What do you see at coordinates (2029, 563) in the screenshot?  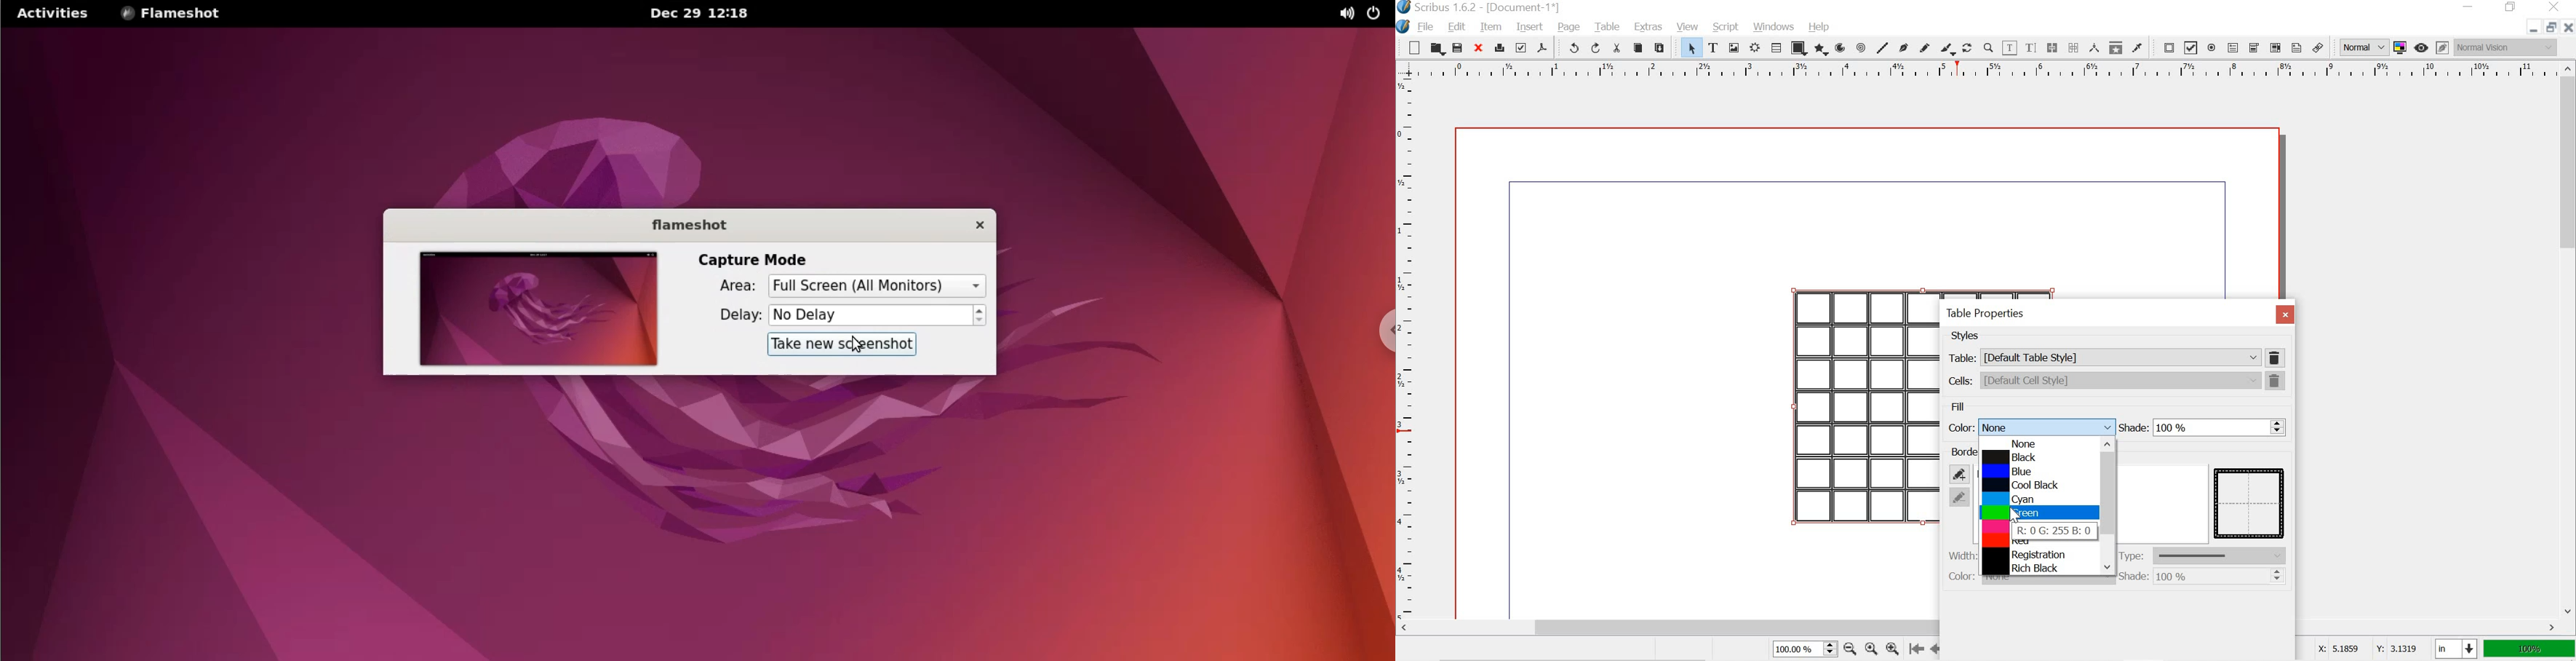 I see `Registration Rich Black` at bounding box center [2029, 563].